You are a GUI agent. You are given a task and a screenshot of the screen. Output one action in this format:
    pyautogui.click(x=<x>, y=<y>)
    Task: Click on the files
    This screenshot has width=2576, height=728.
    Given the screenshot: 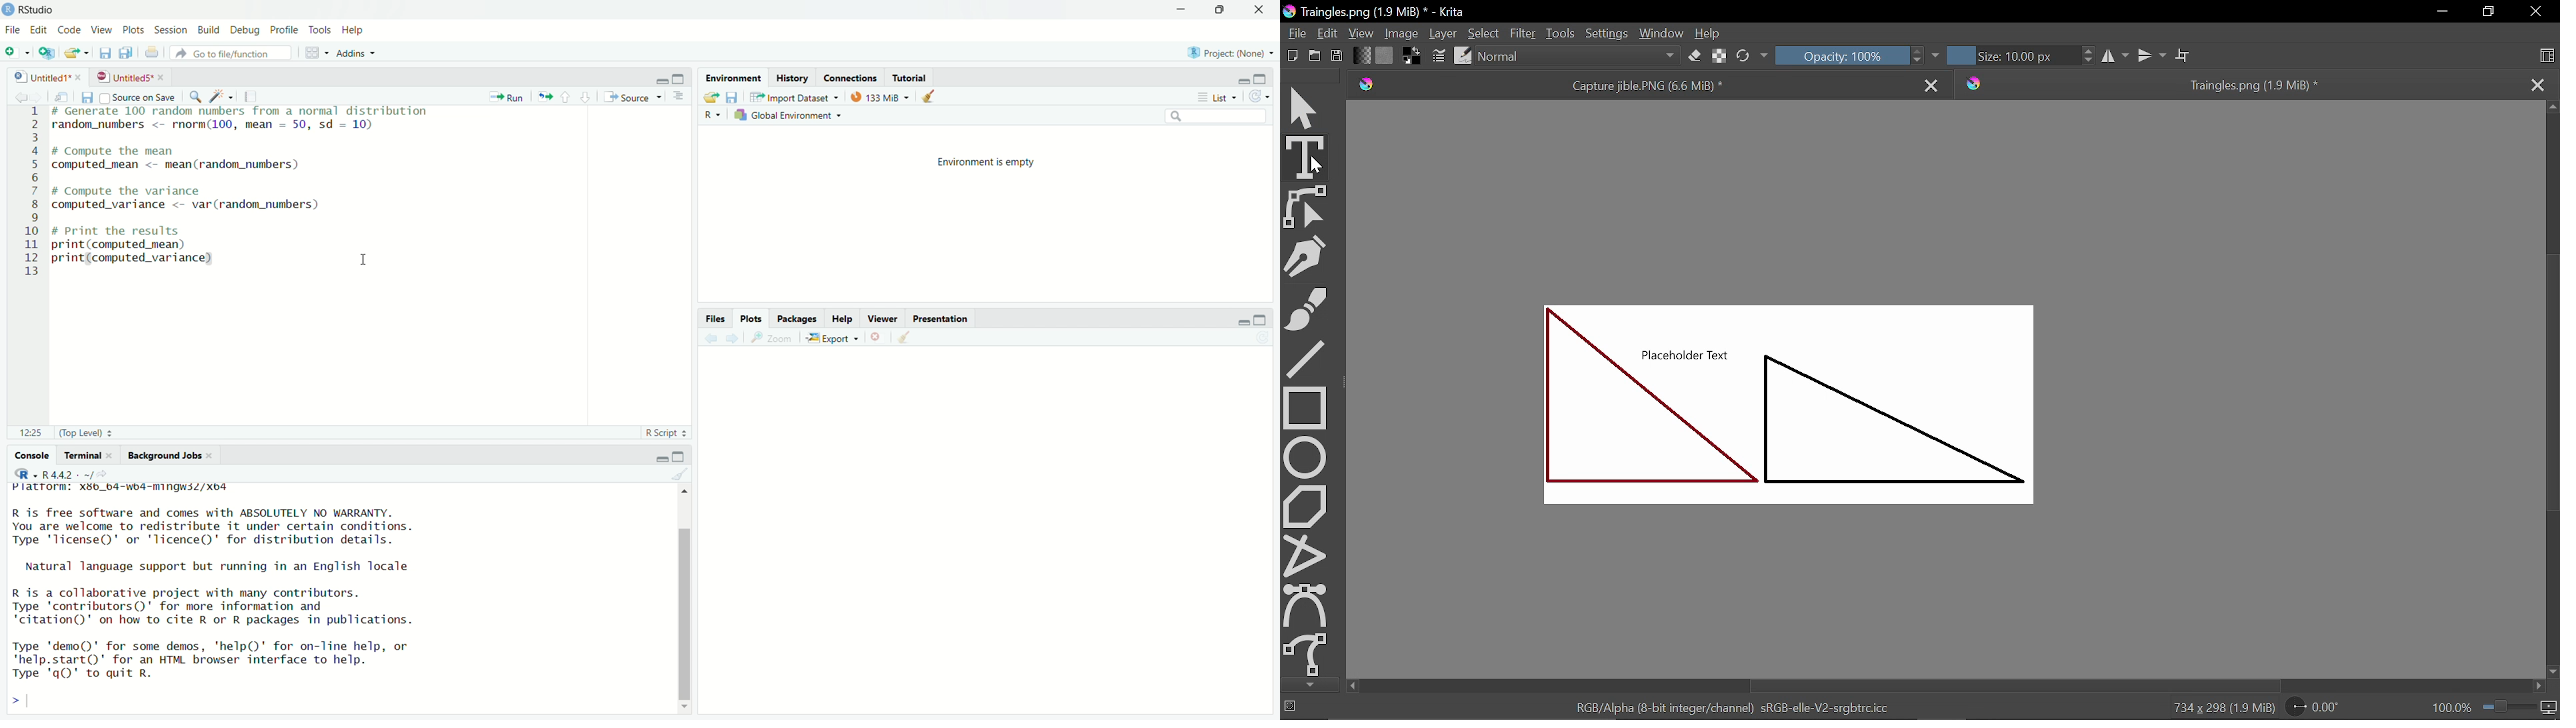 What is the action you would take?
    pyautogui.click(x=715, y=318)
    